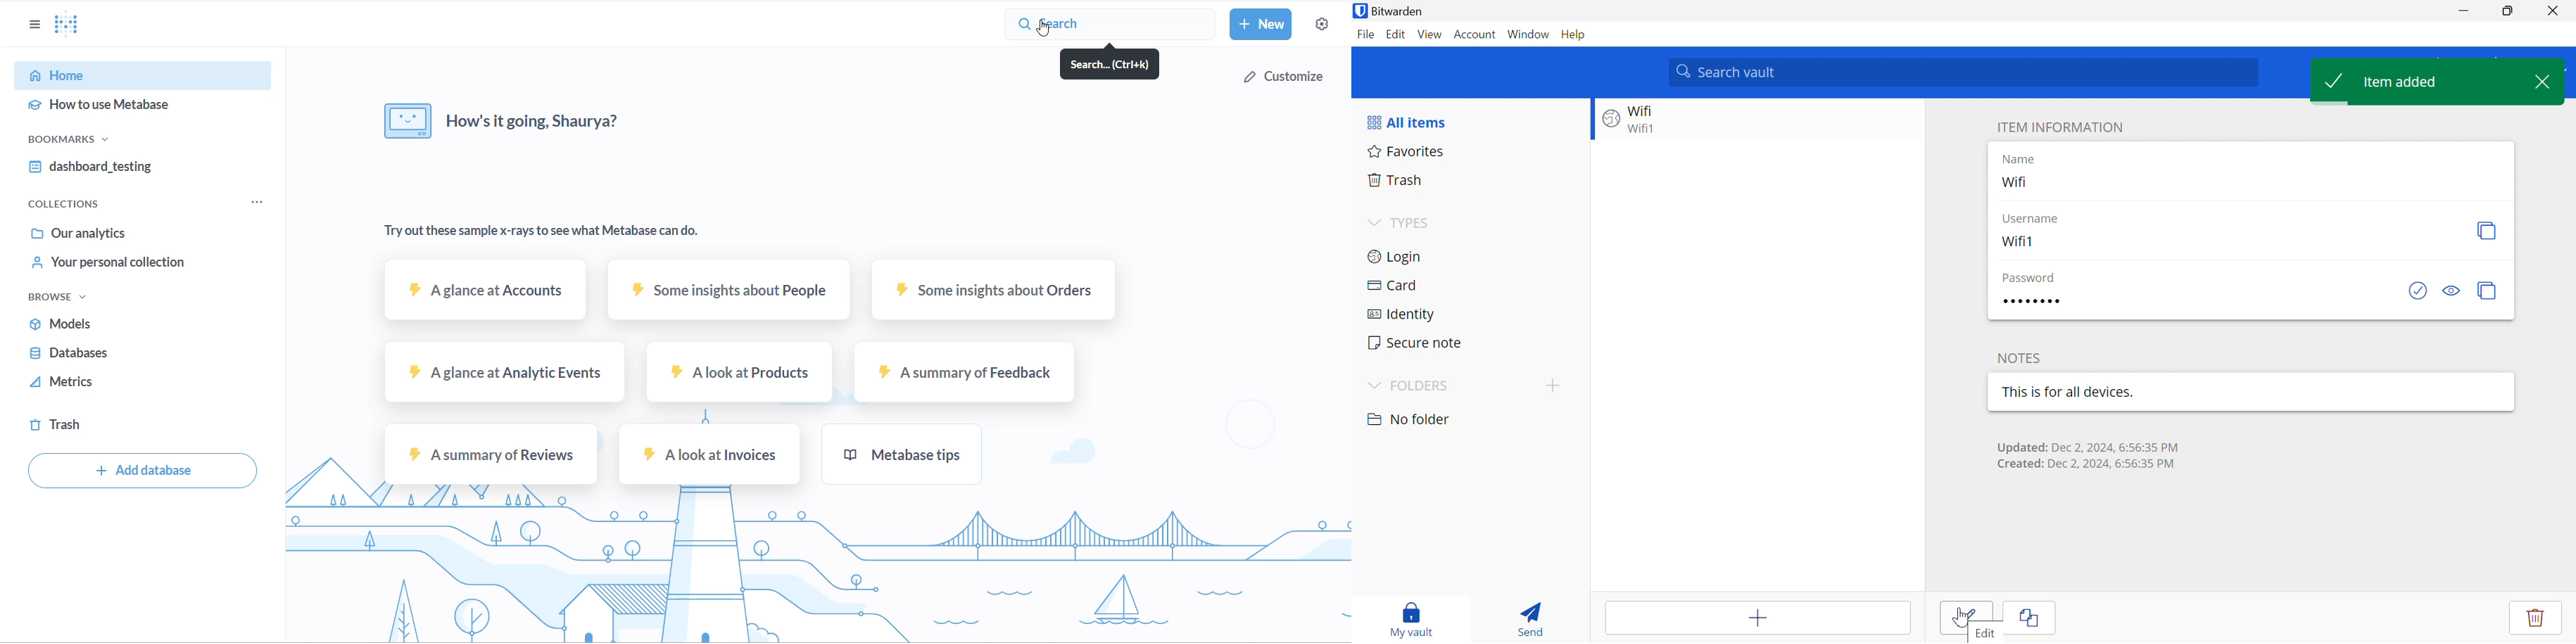 Image resolution: width=2576 pixels, height=644 pixels. Describe the element at coordinates (2539, 616) in the screenshot. I see `Delete` at that location.